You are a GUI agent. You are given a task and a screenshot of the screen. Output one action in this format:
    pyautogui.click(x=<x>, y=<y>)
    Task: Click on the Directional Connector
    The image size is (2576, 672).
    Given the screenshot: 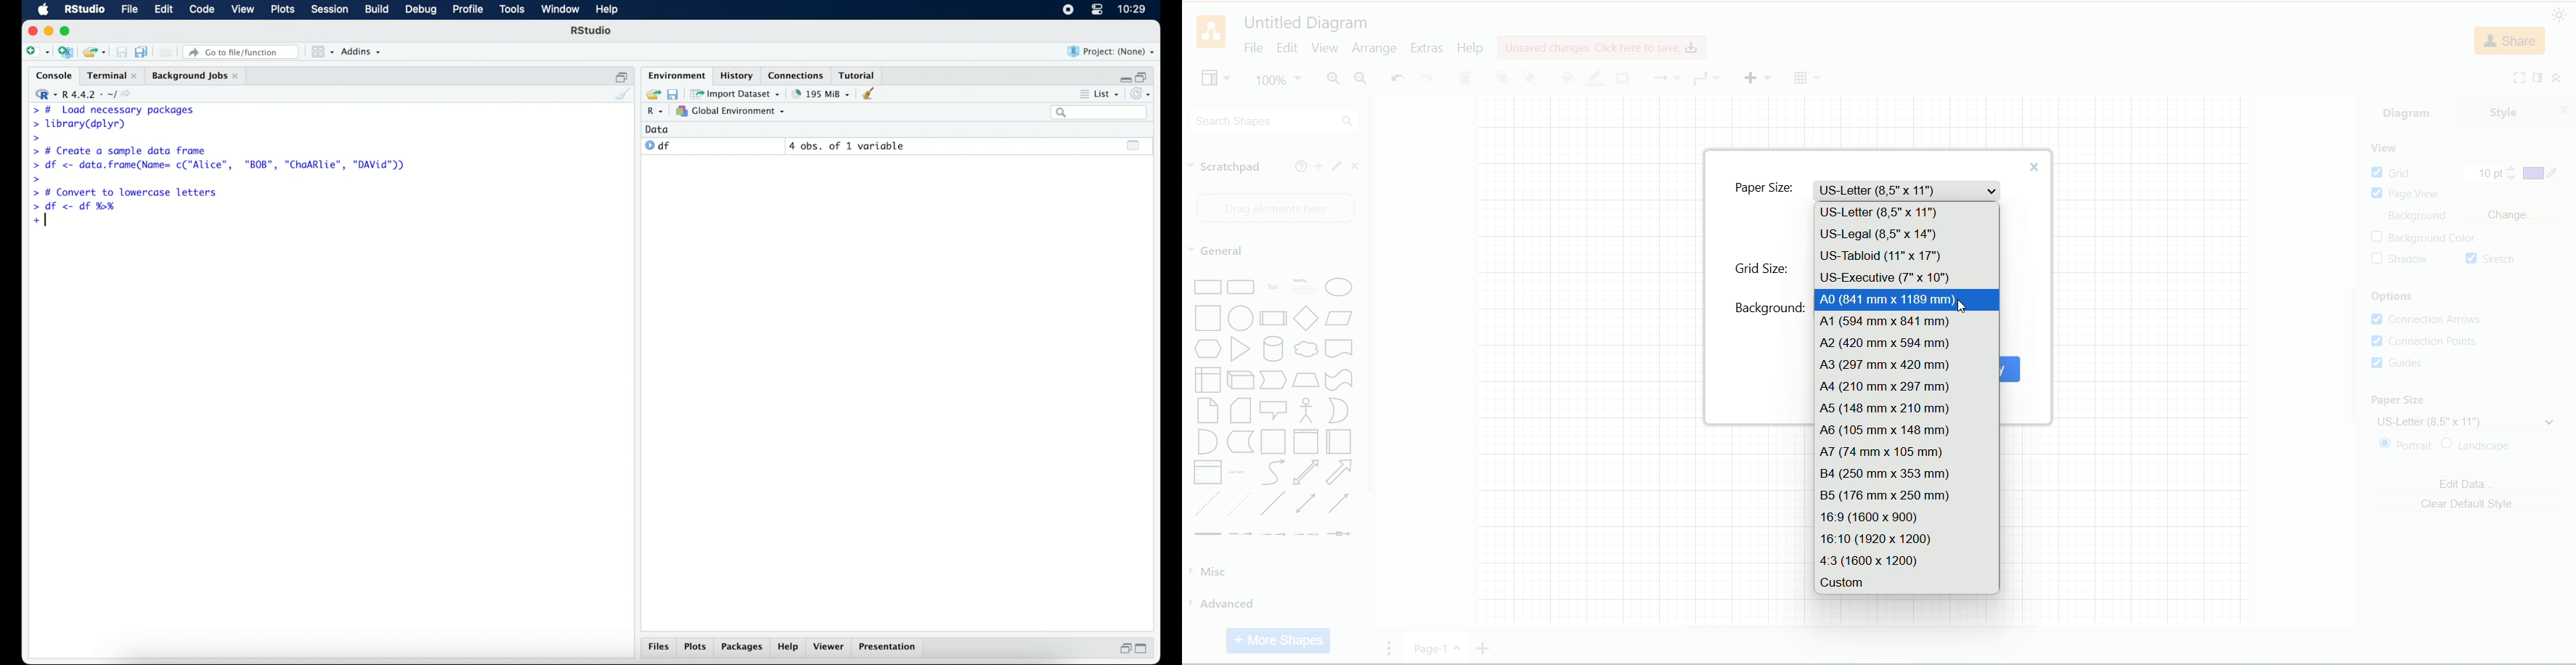 What is the action you would take?
    pyautogui.click(x=1340, y=504)
    